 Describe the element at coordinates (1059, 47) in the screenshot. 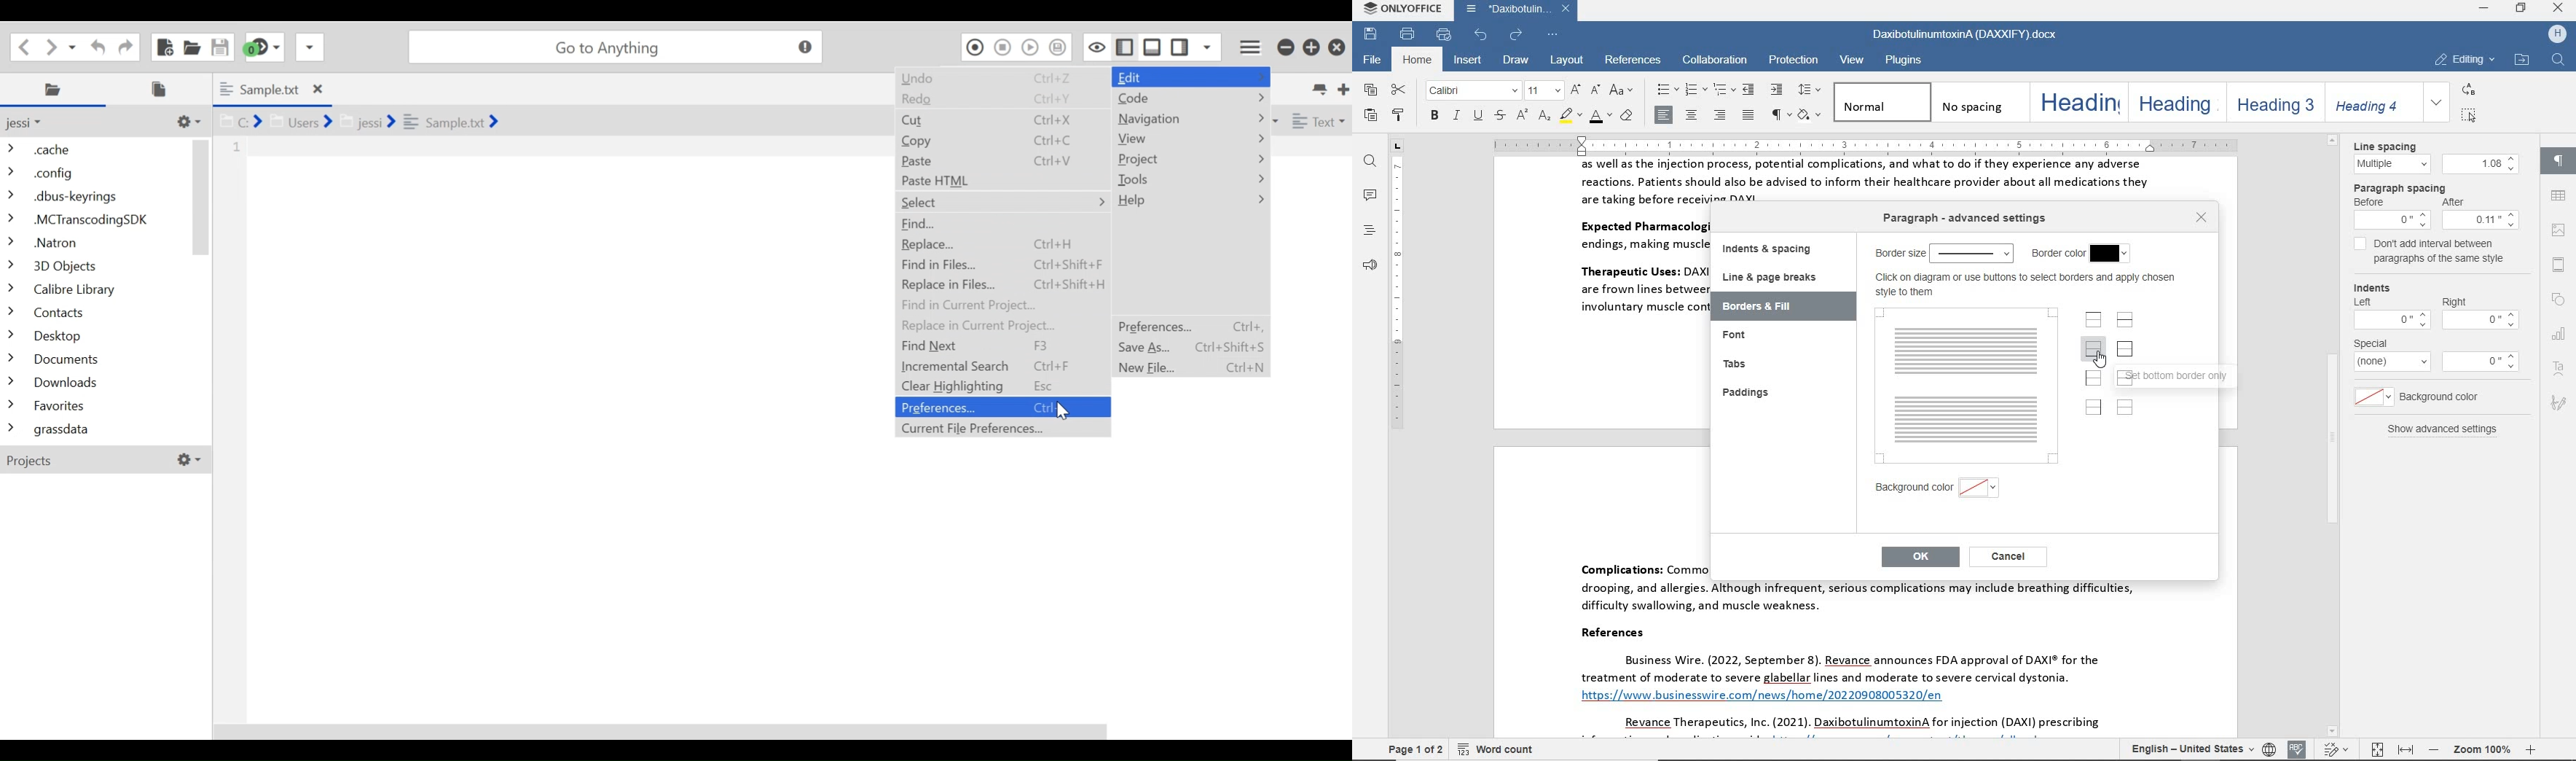

I see `Save Macro as Toolbox as Superscript` at that location.